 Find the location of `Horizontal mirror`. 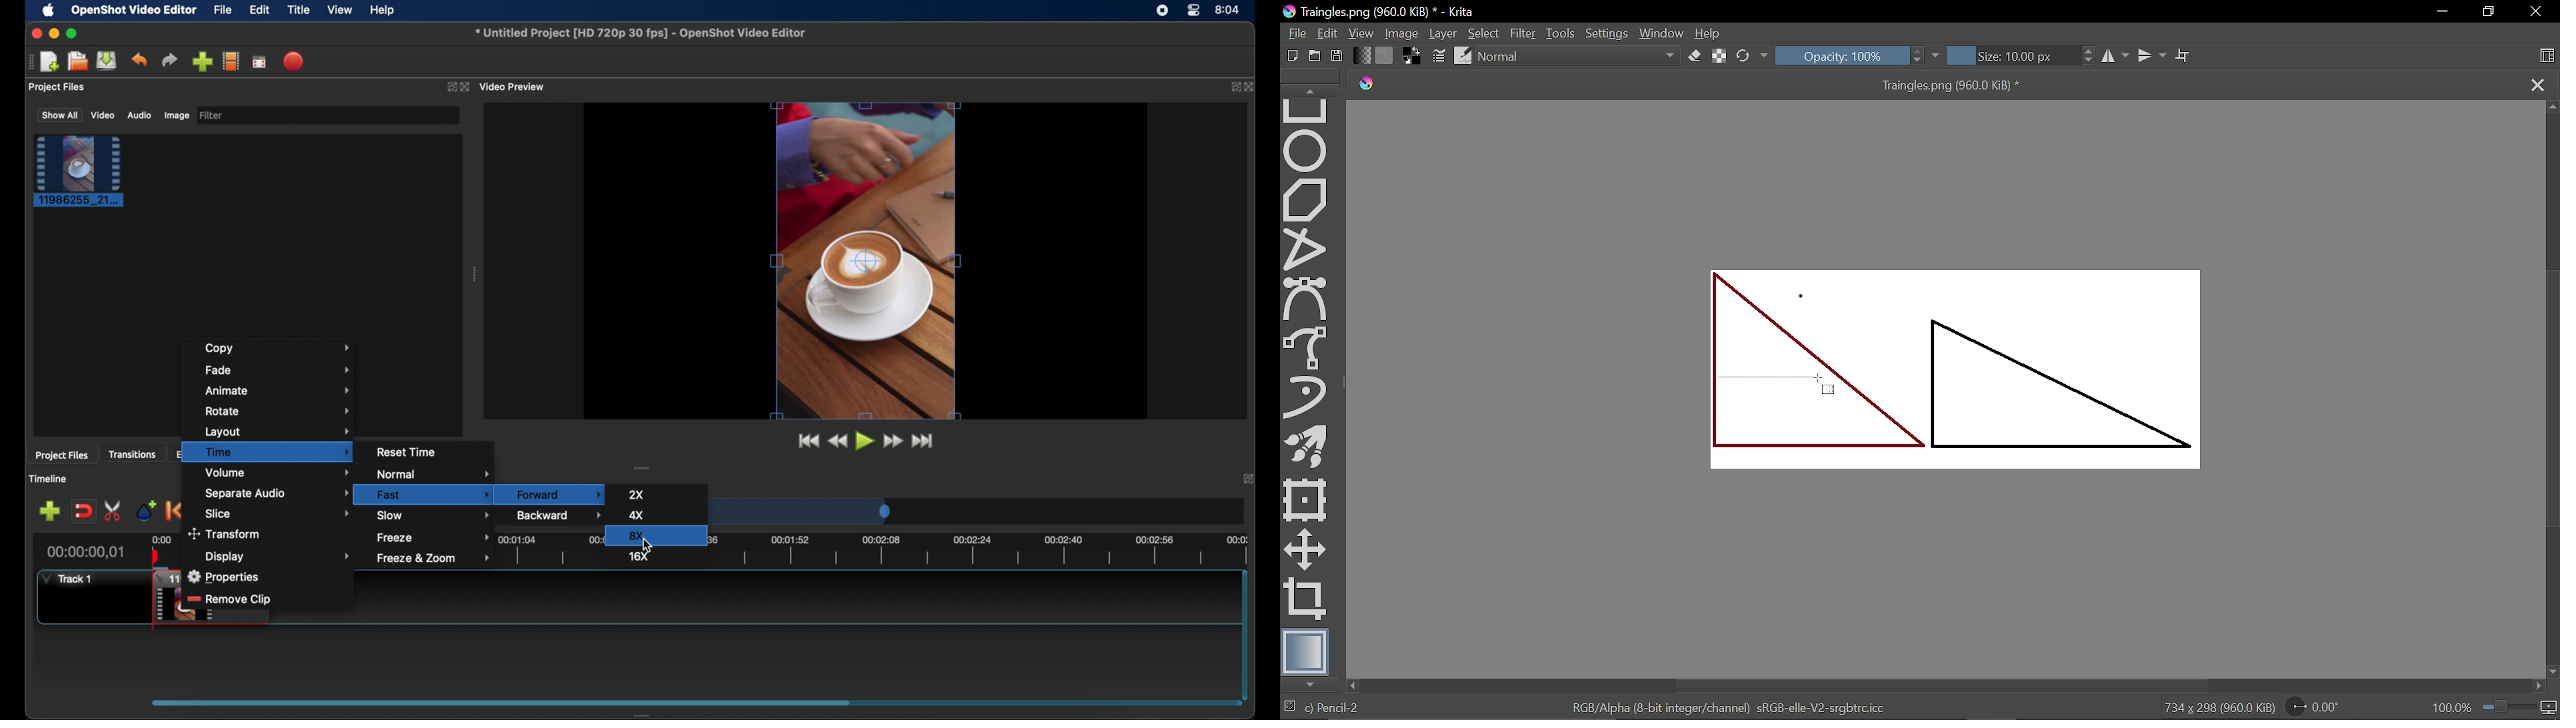

Horizontal mirror is located at coordinates (2113, 58).